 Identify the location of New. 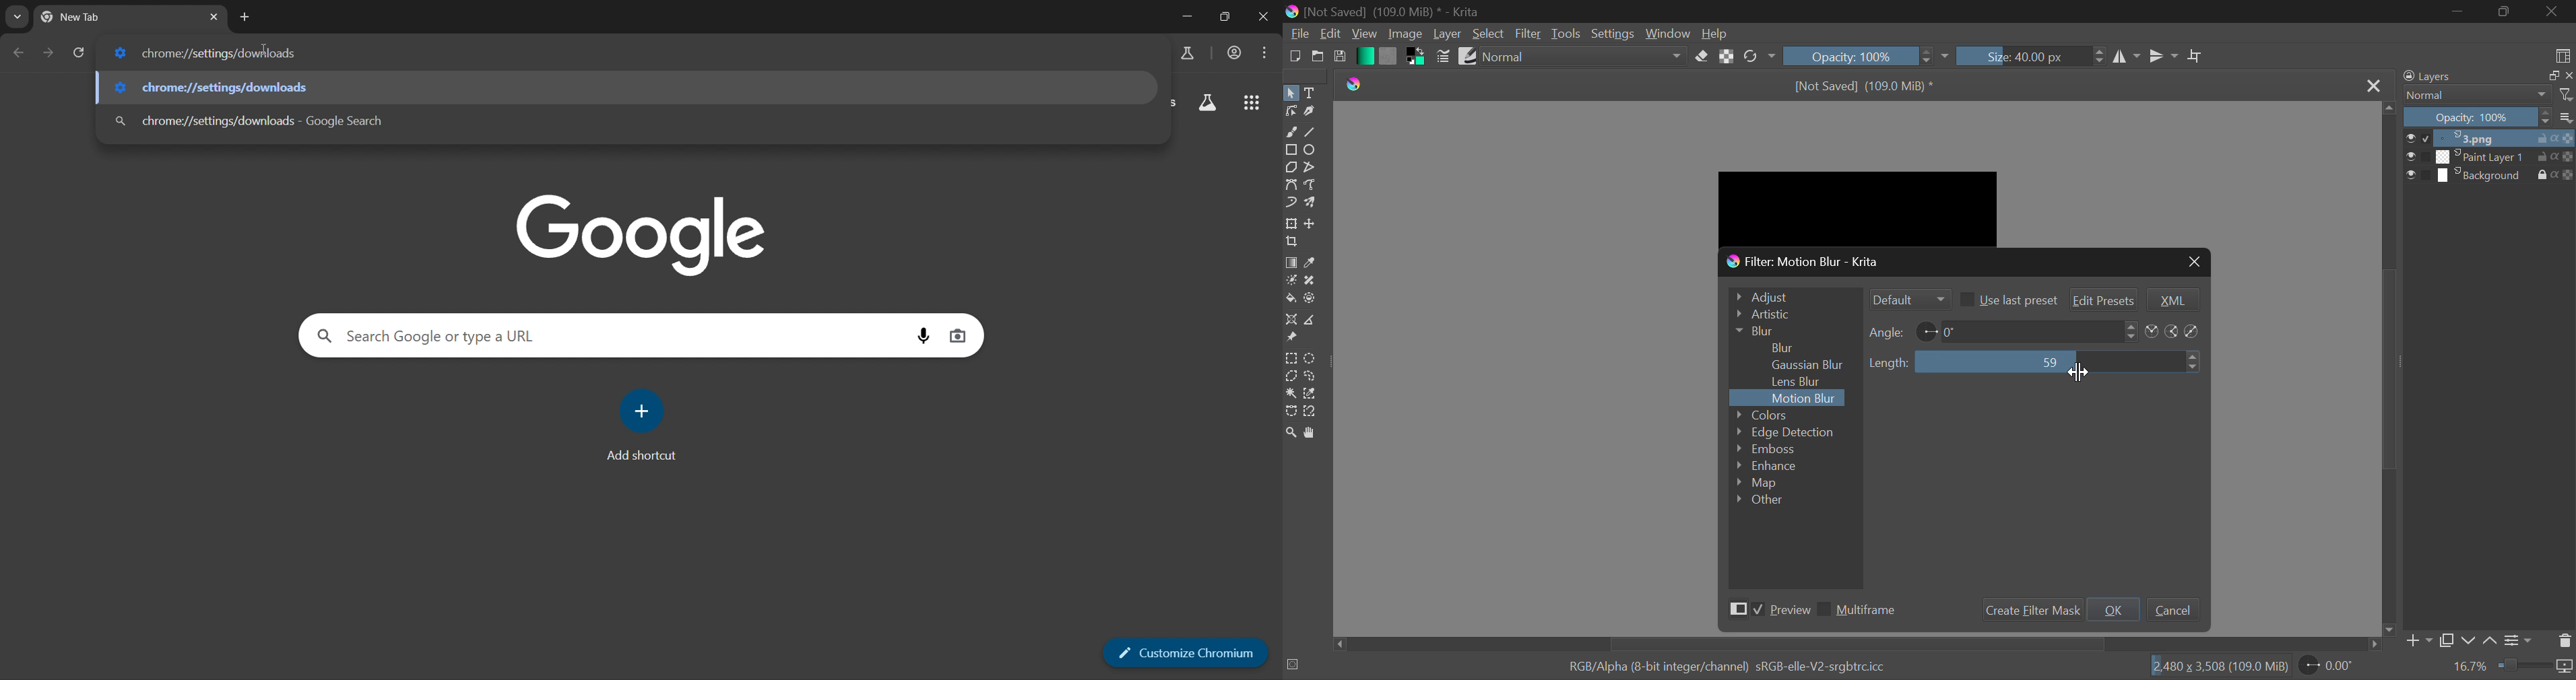
(1294, 57).